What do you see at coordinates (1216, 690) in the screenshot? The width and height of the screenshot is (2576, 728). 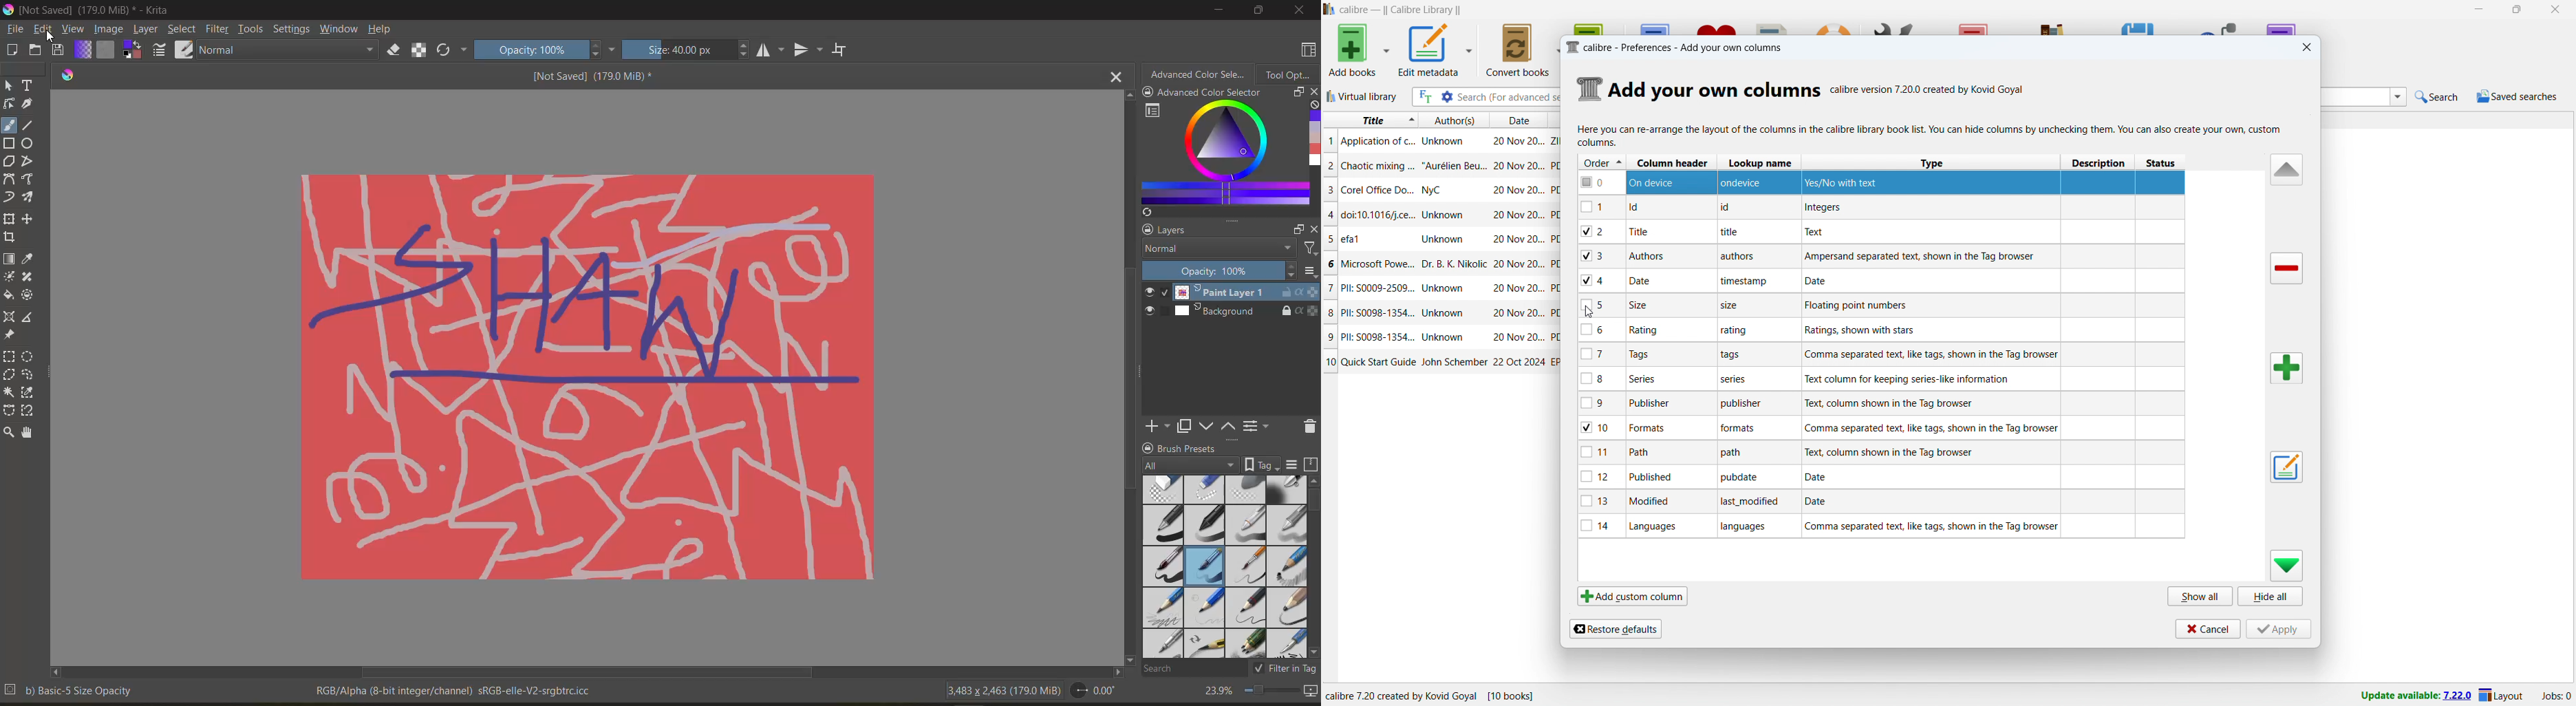 I see `23.9%` at bounding box center [1216, 690].